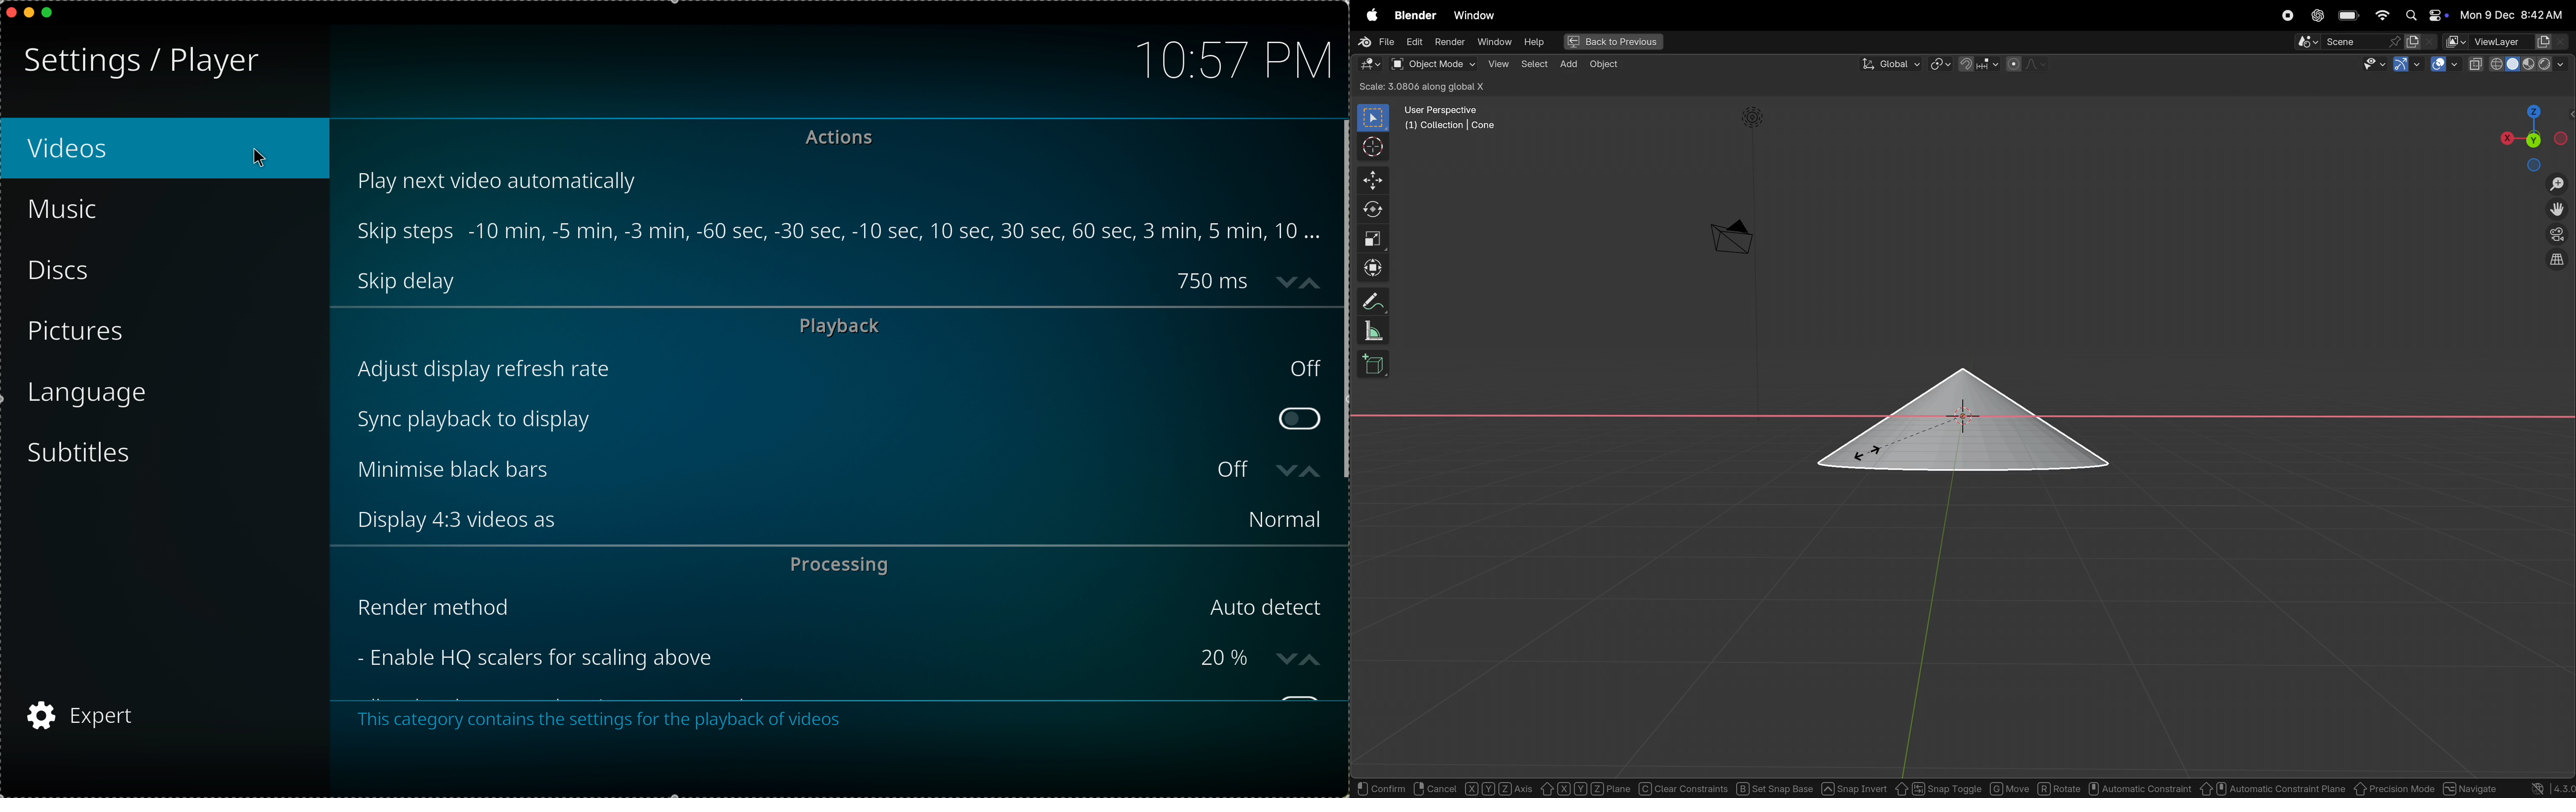 The image size is (2576, 812). I want to click on increasevalue, so click(1313, 471).